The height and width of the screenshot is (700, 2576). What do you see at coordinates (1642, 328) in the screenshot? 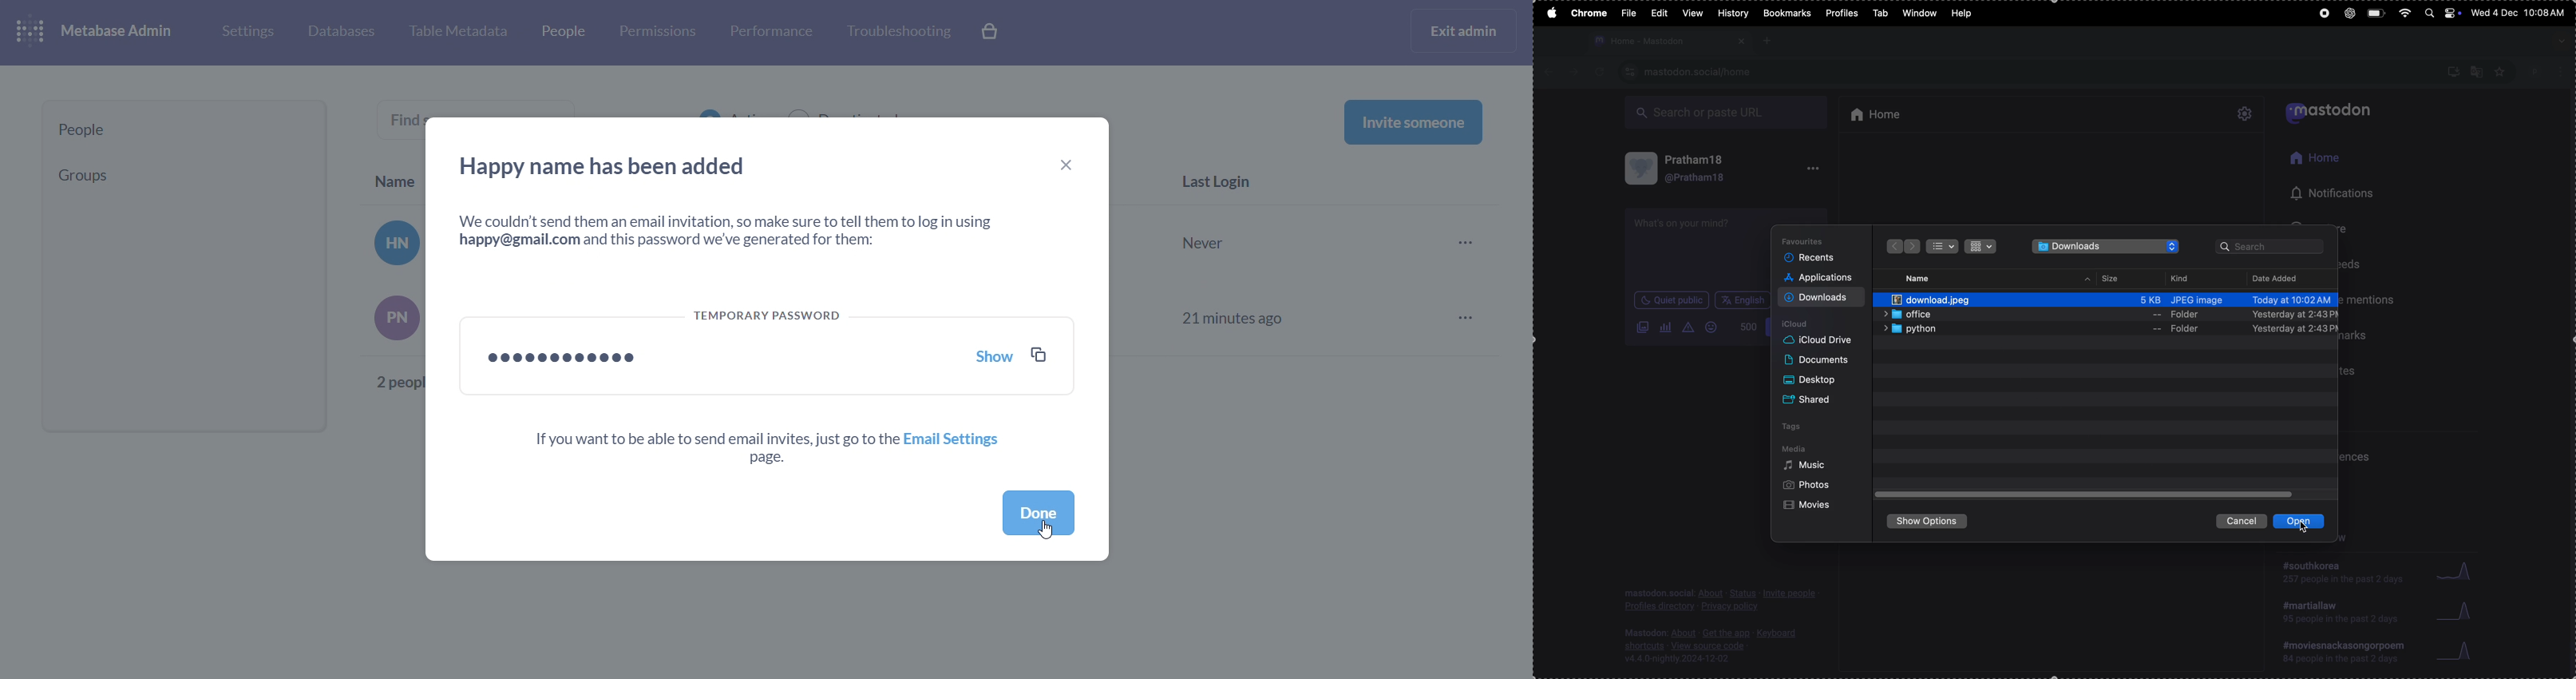
I see `Images` at bounding box center [1642, 328].